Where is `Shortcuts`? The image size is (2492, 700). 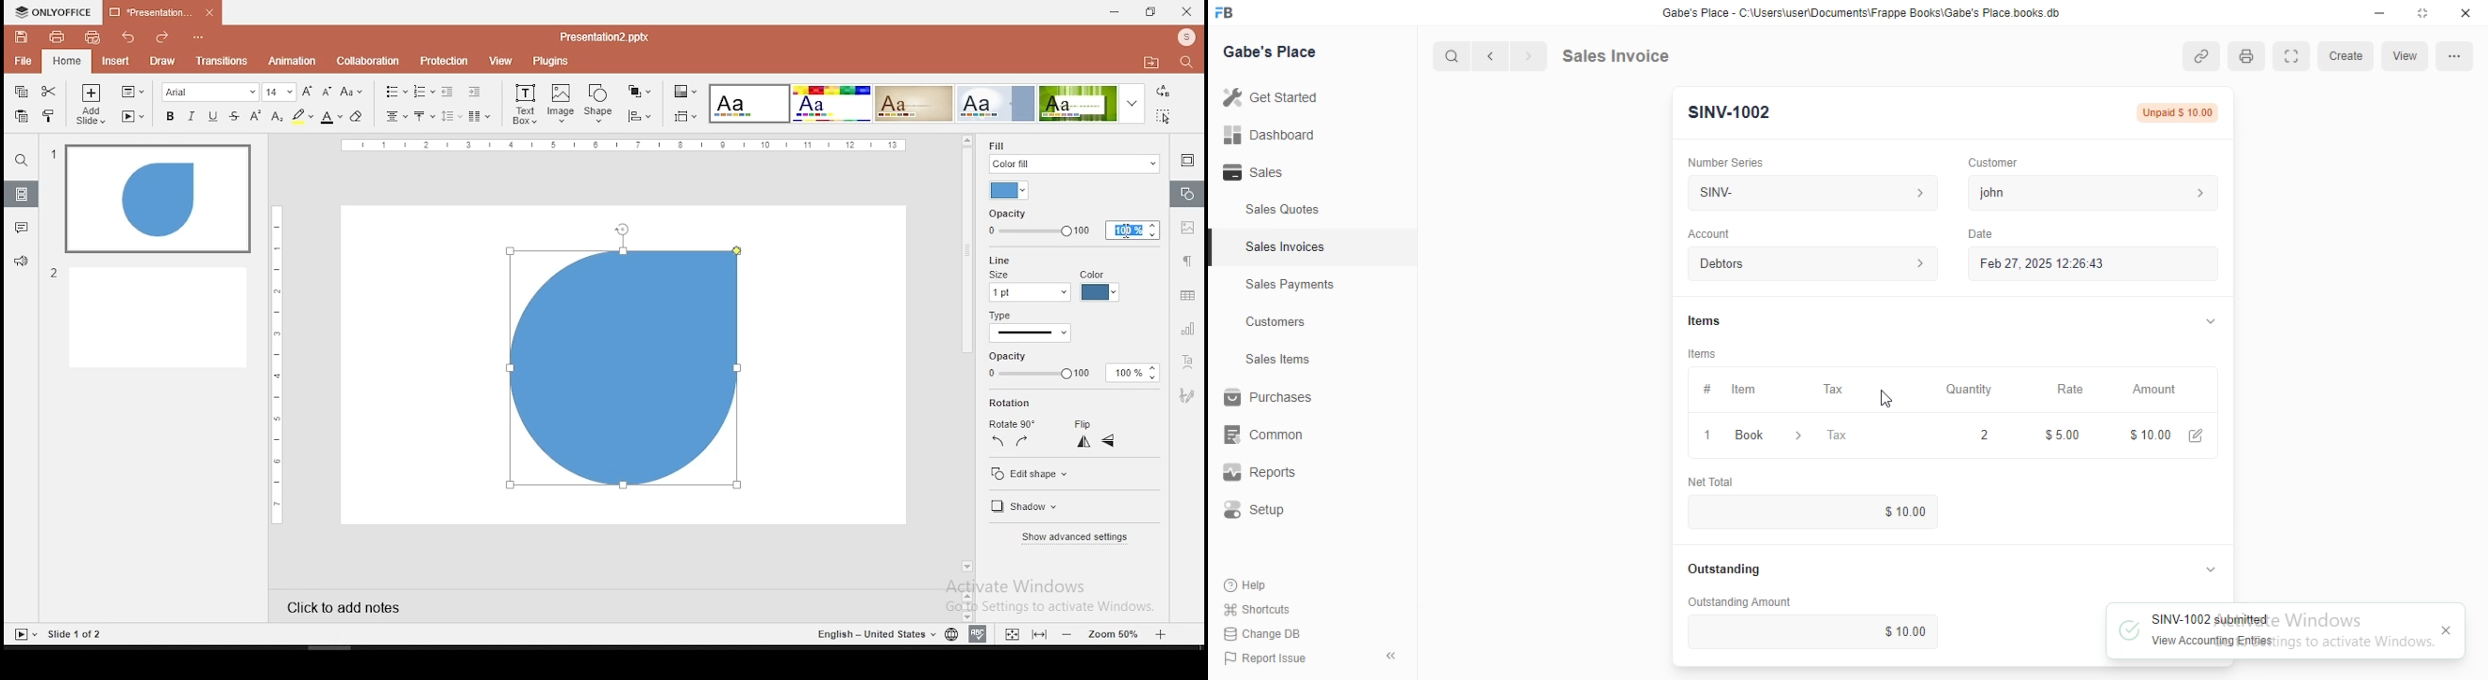
Shortcuts is located at coordinates (1258, 610).